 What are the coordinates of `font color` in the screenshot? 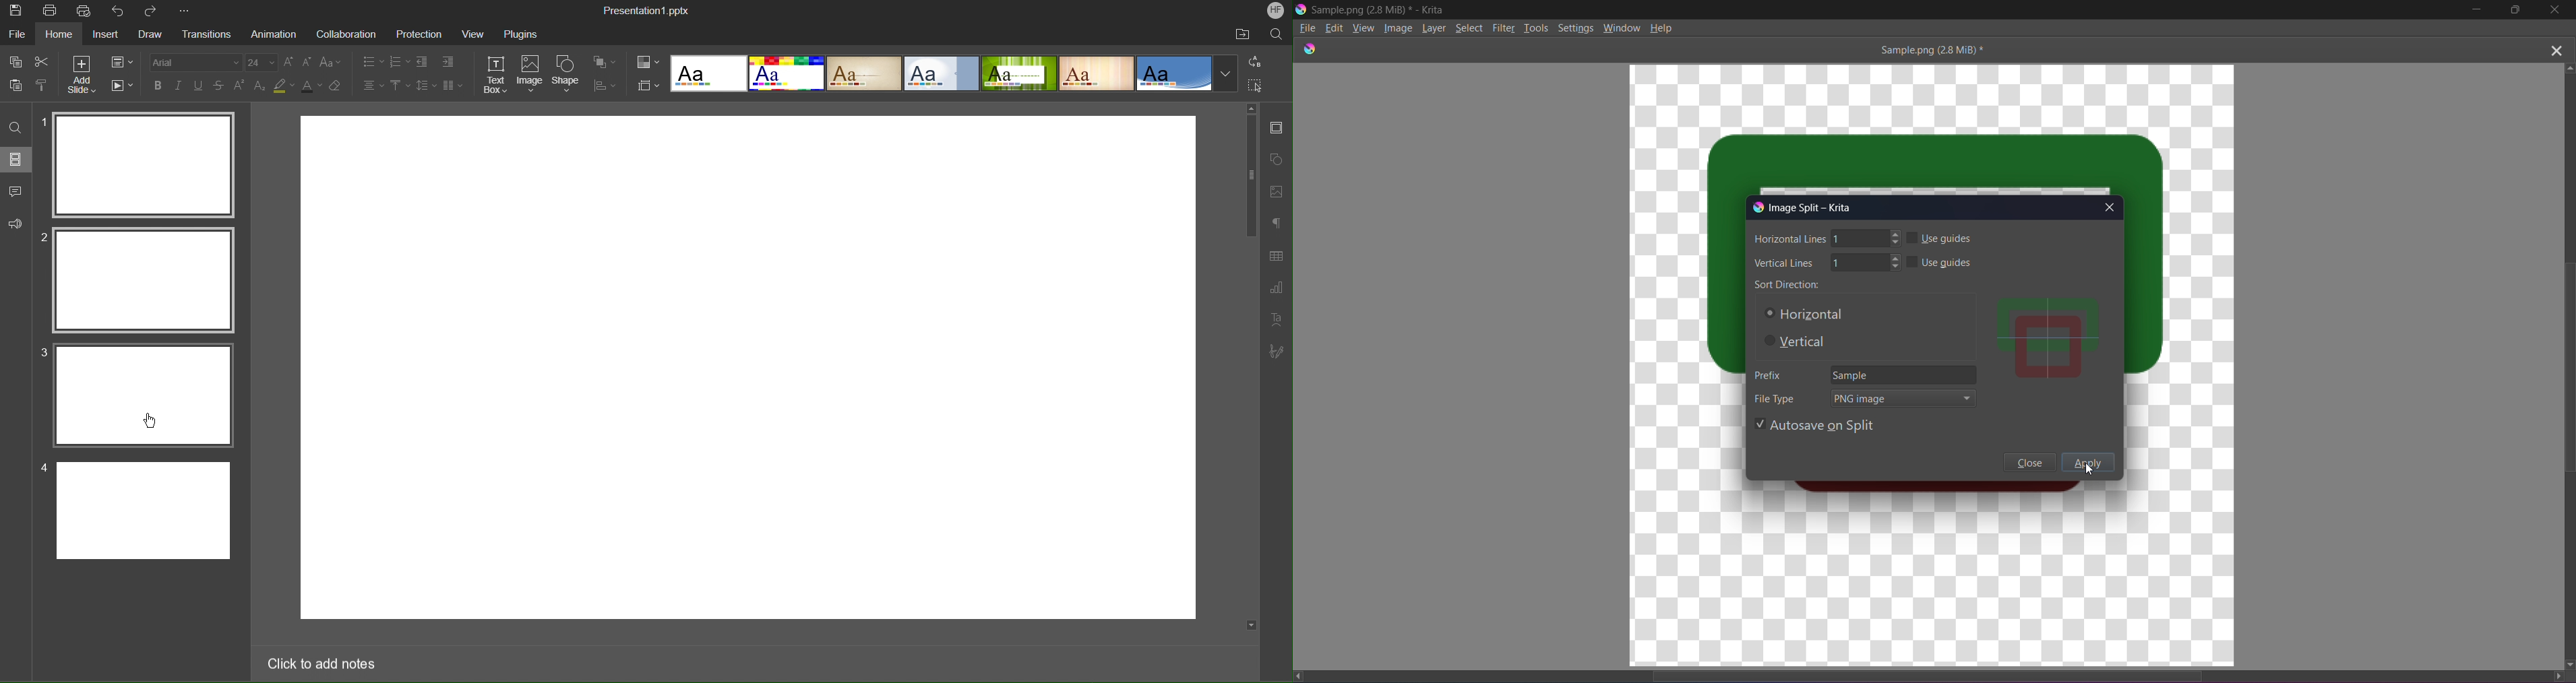 It's located at (312, 88).